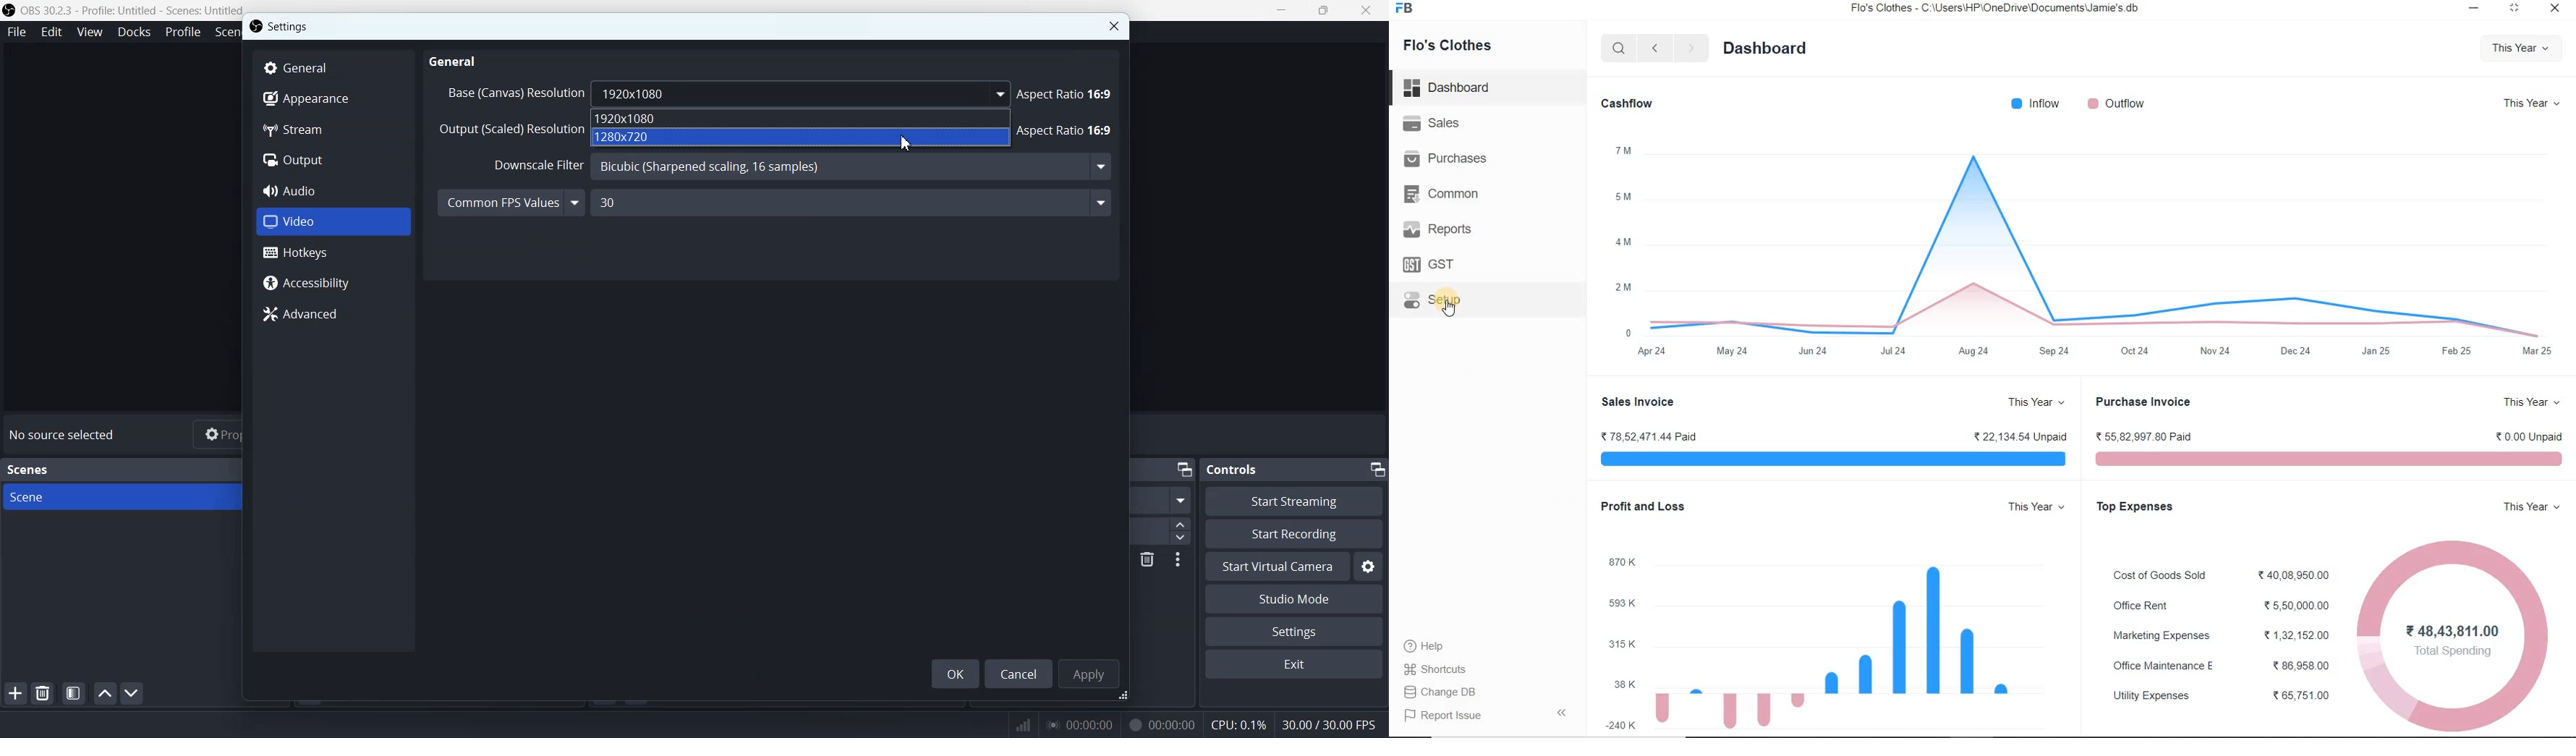  Describe the element at coordinates (802, 118) in the screenshot. I see `1920x1080` at that location.